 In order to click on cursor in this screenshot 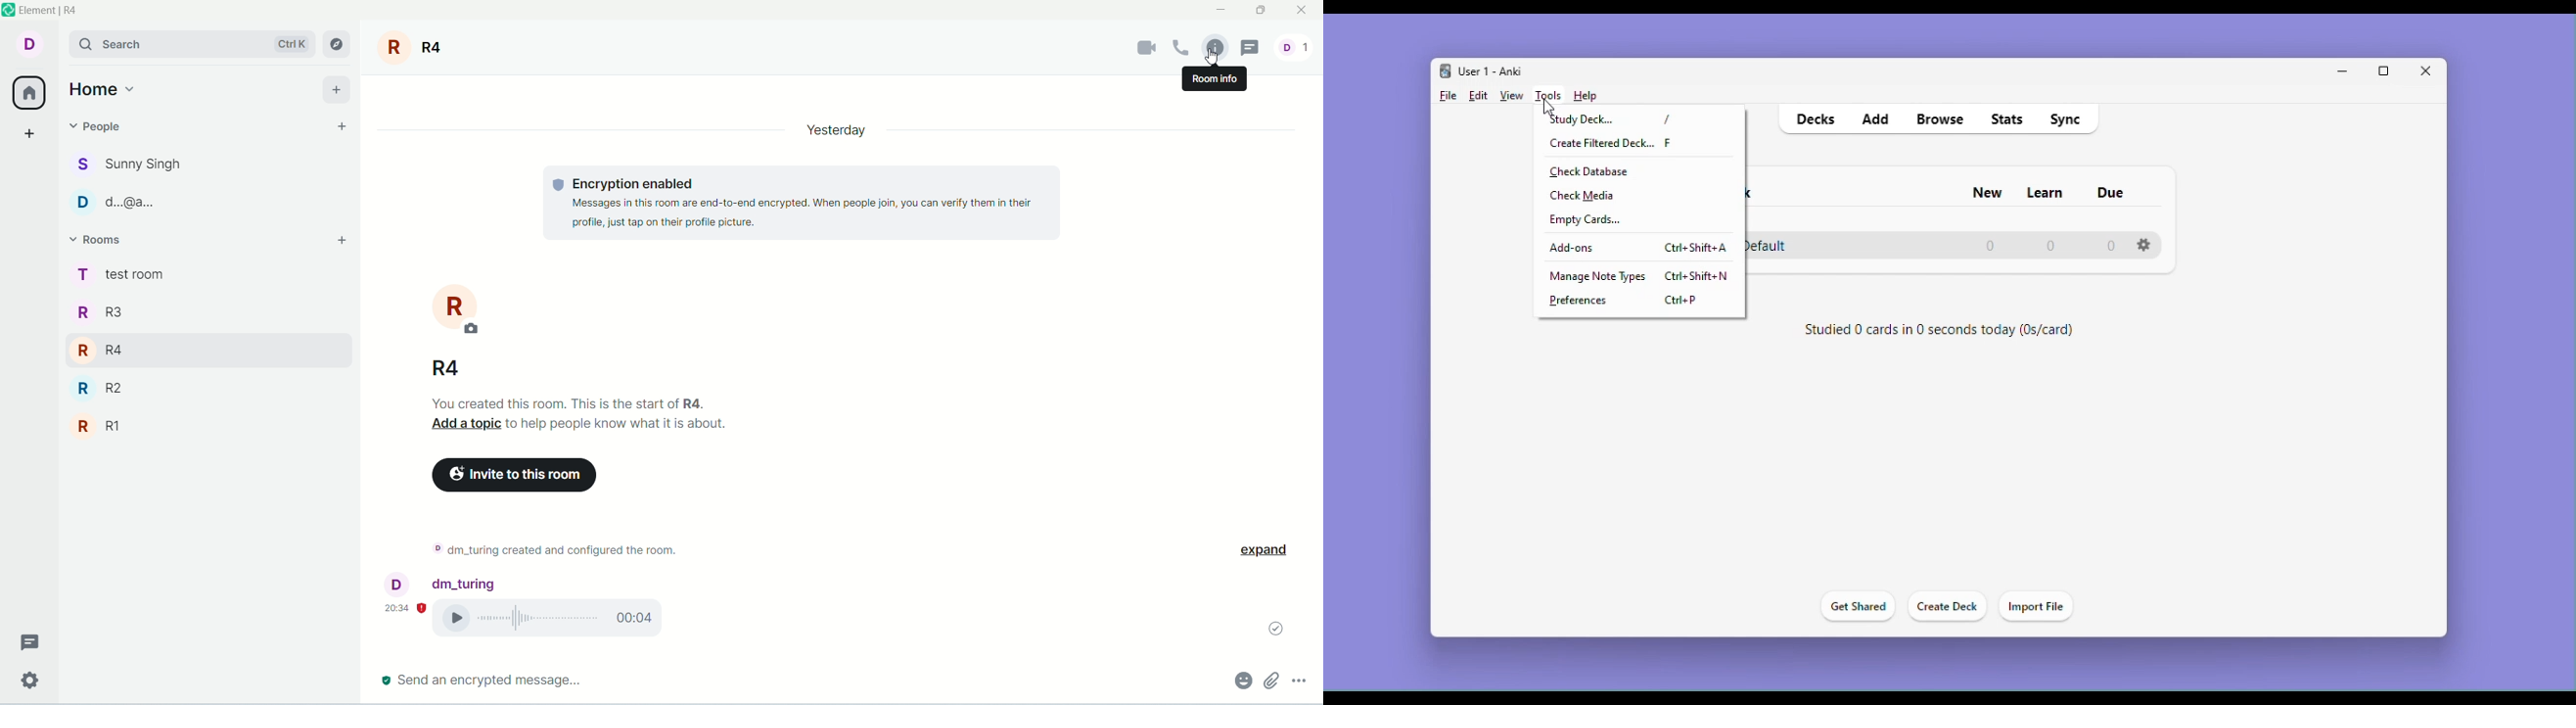, I will do `click(1550, 105)`.